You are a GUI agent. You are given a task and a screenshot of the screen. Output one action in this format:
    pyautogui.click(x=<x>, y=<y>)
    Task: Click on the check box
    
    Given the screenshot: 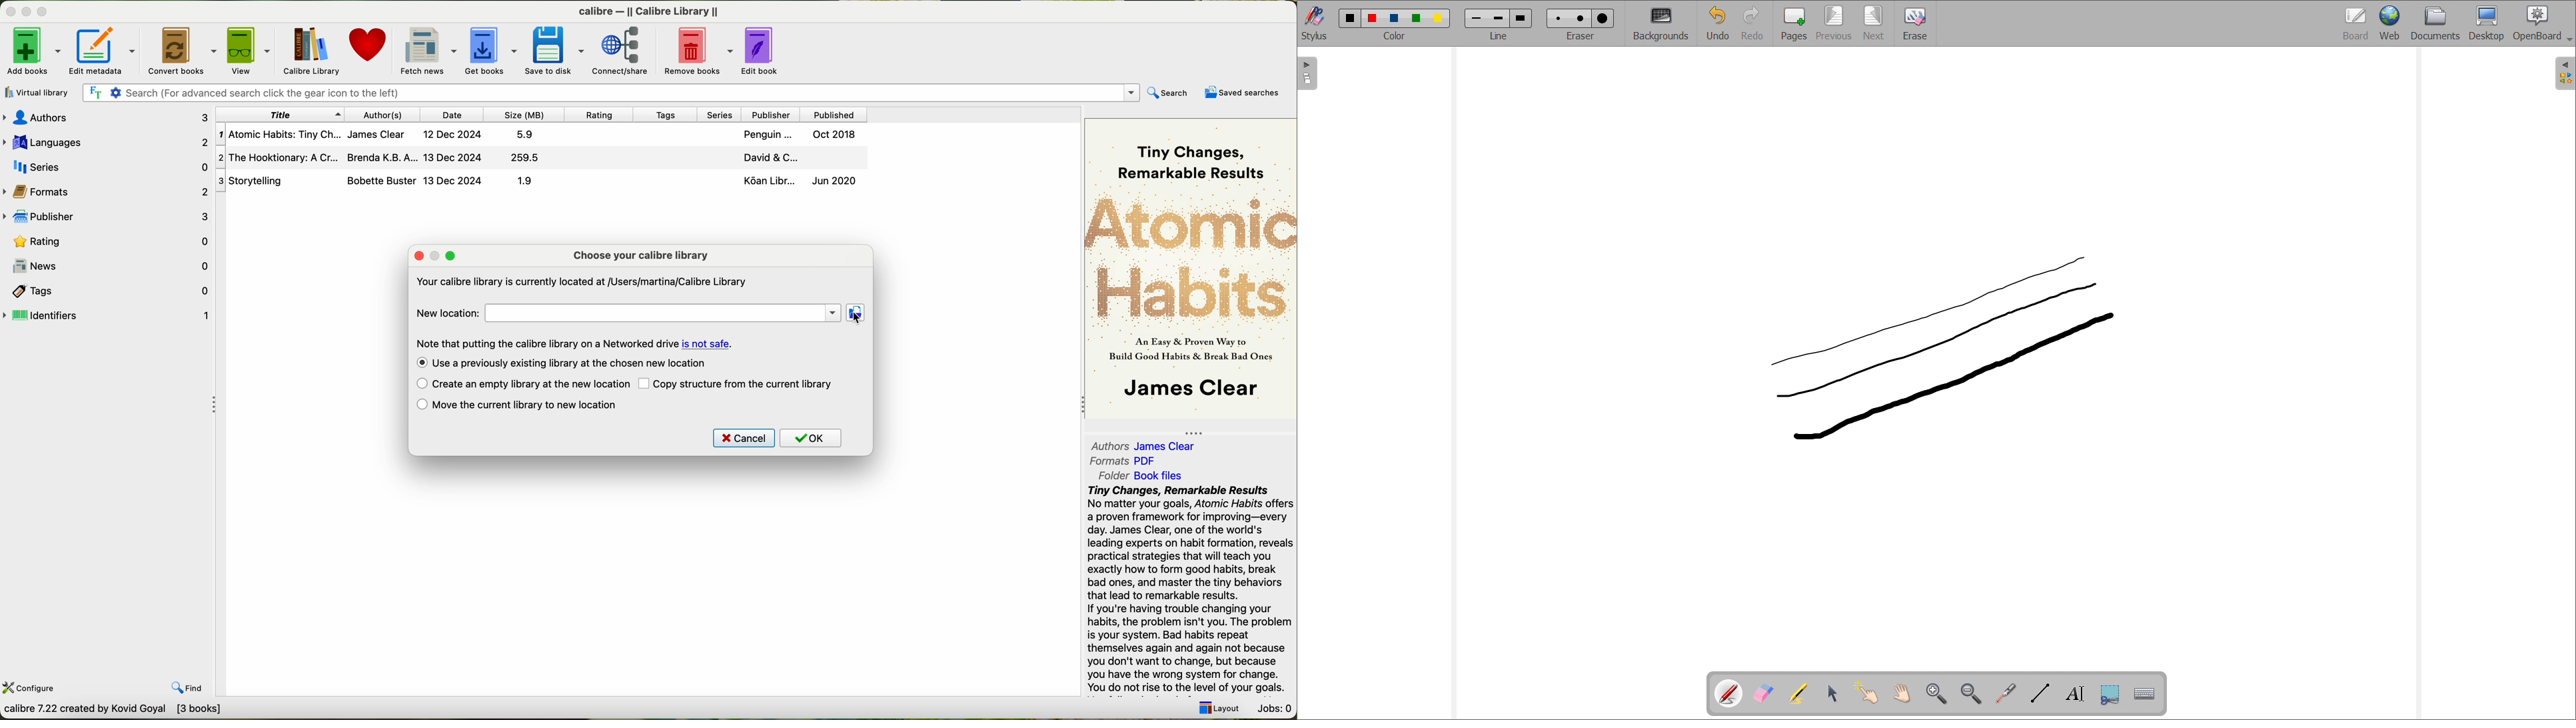 What is the action you would take?
    pyautogui.click(x=419, y=363)
    